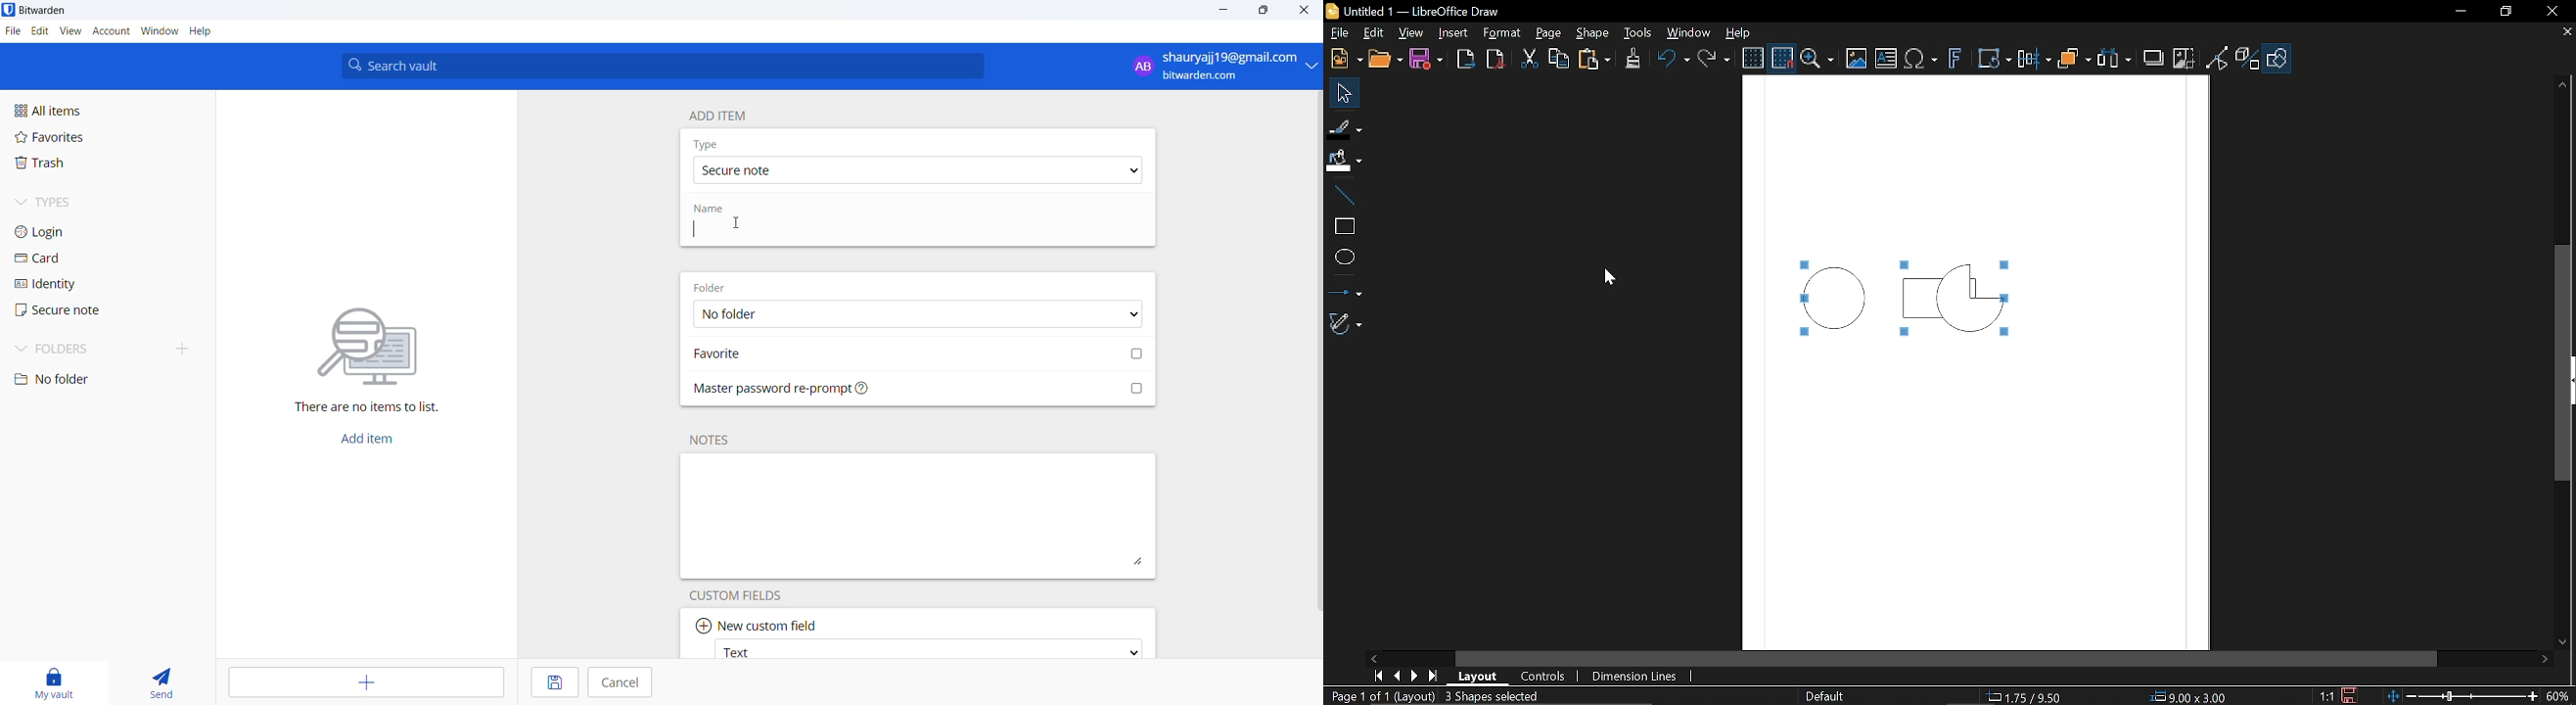 Image resolution: width=2576 pixels, height=728 pixels. What do you see at coordinates (736, 223) in the screenshot?
I see `cursor` at bounding box center [736, 223].